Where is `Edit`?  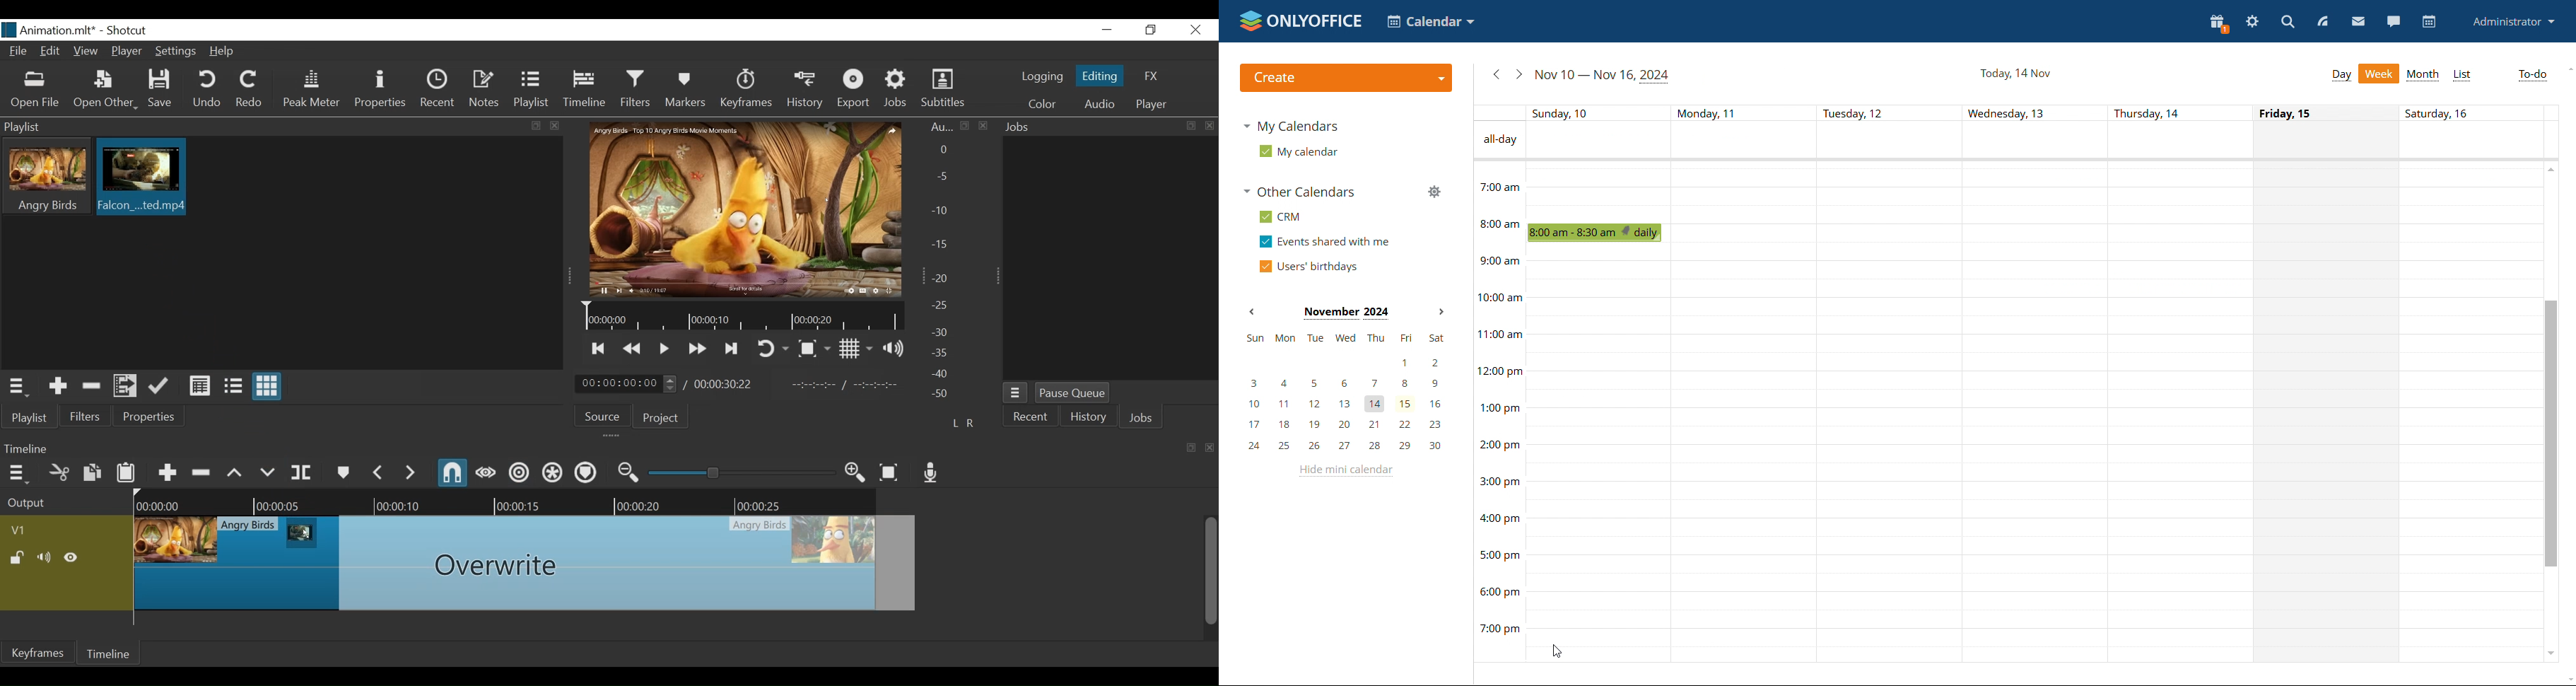
Edit is located at coordinates (51, 51).